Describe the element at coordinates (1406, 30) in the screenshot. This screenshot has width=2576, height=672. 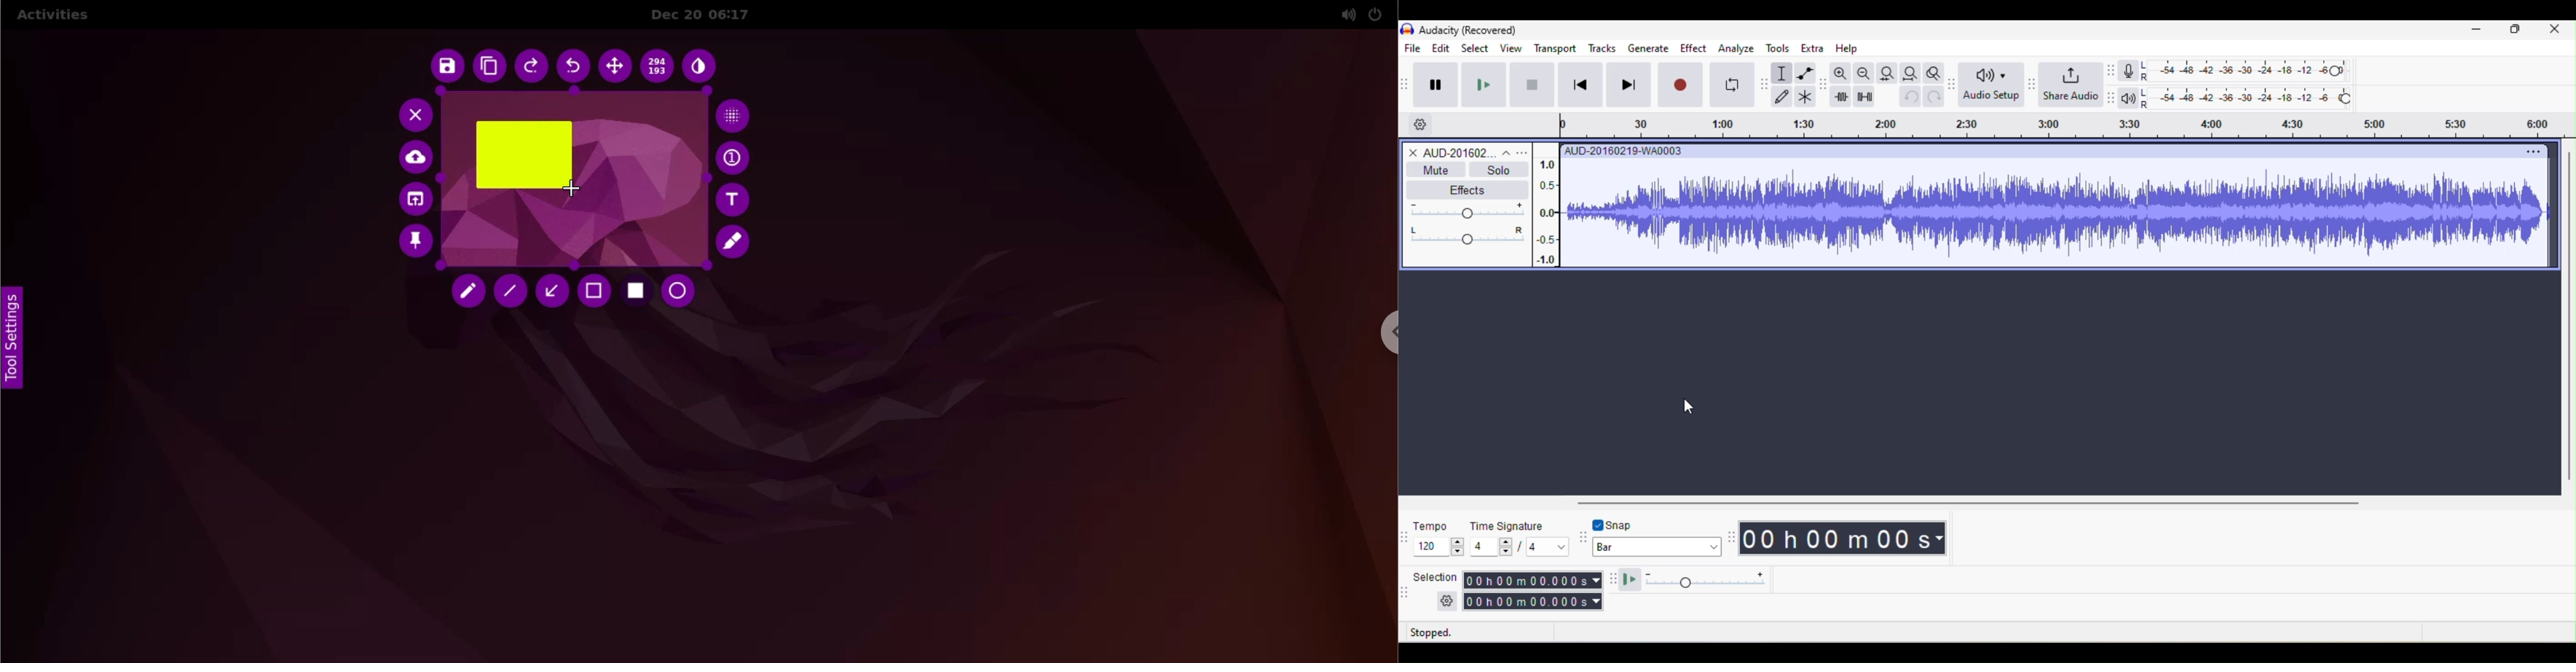
I see `icon` at that location.